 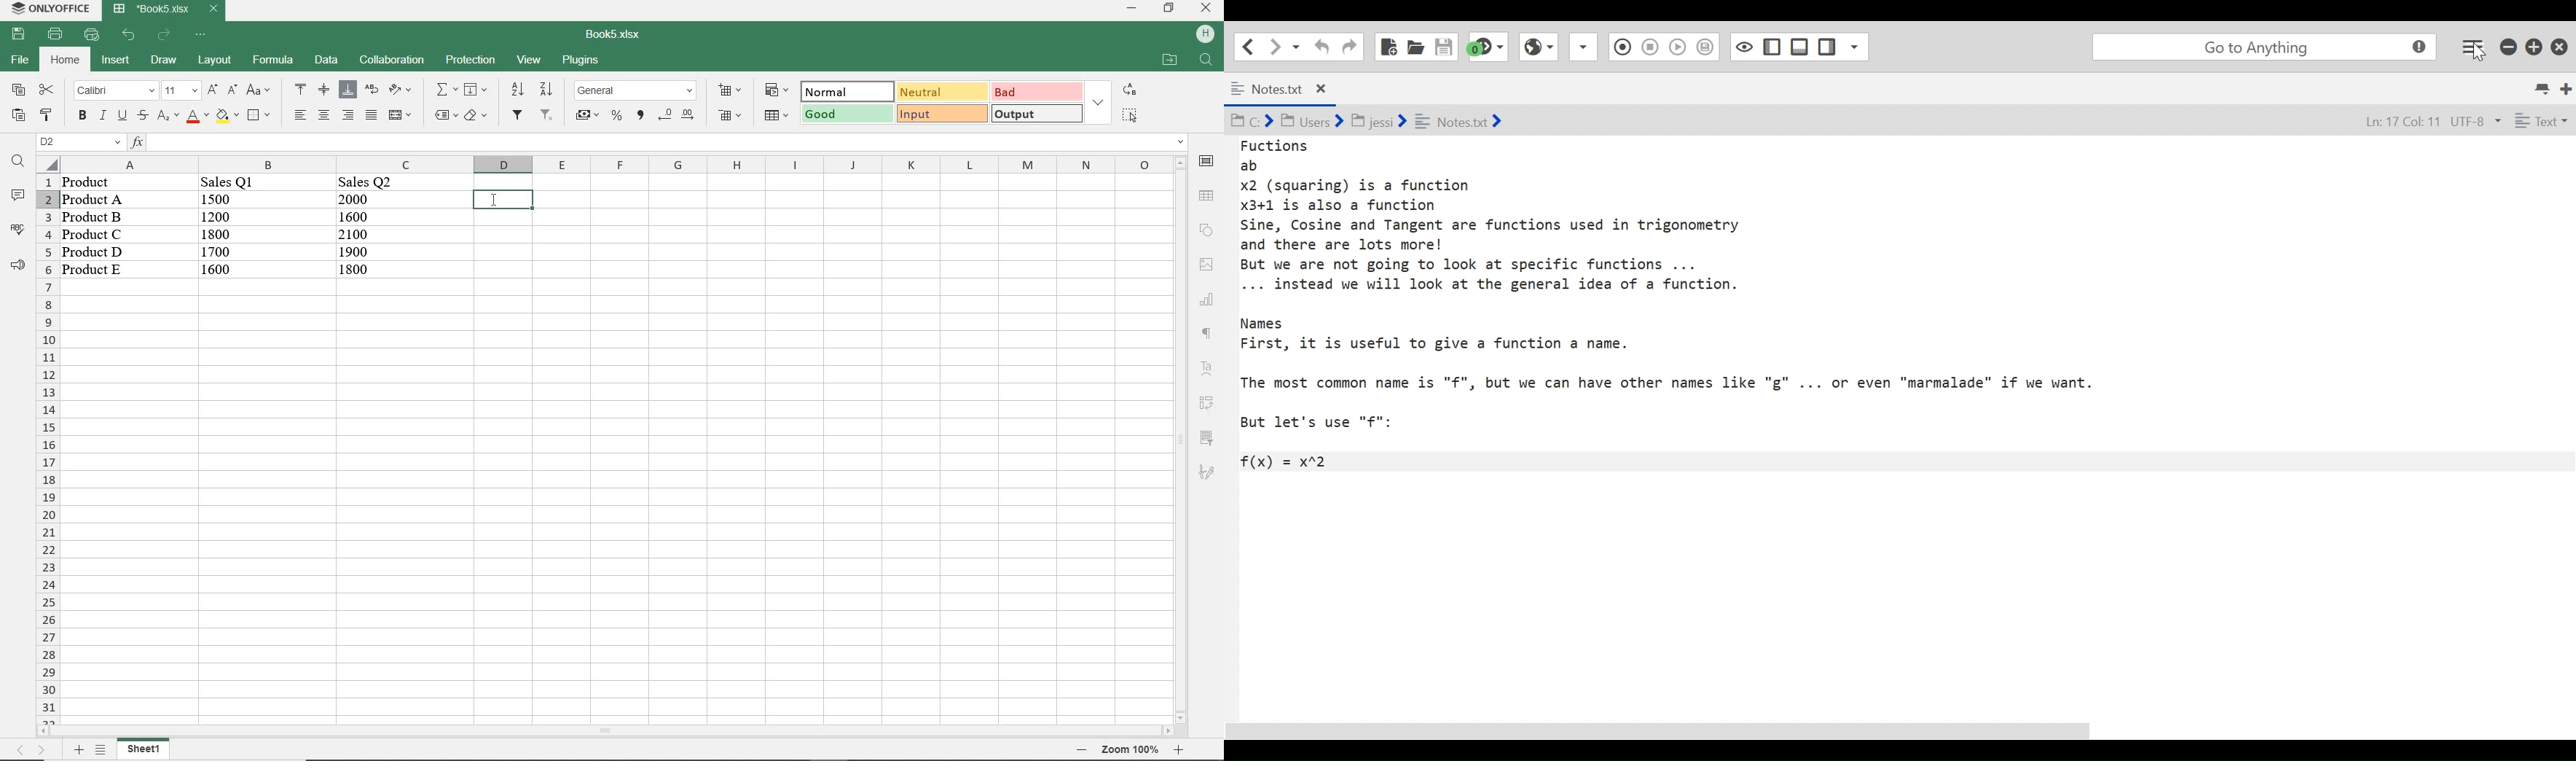 I want to click on bad, so click(x=1034, y=91).